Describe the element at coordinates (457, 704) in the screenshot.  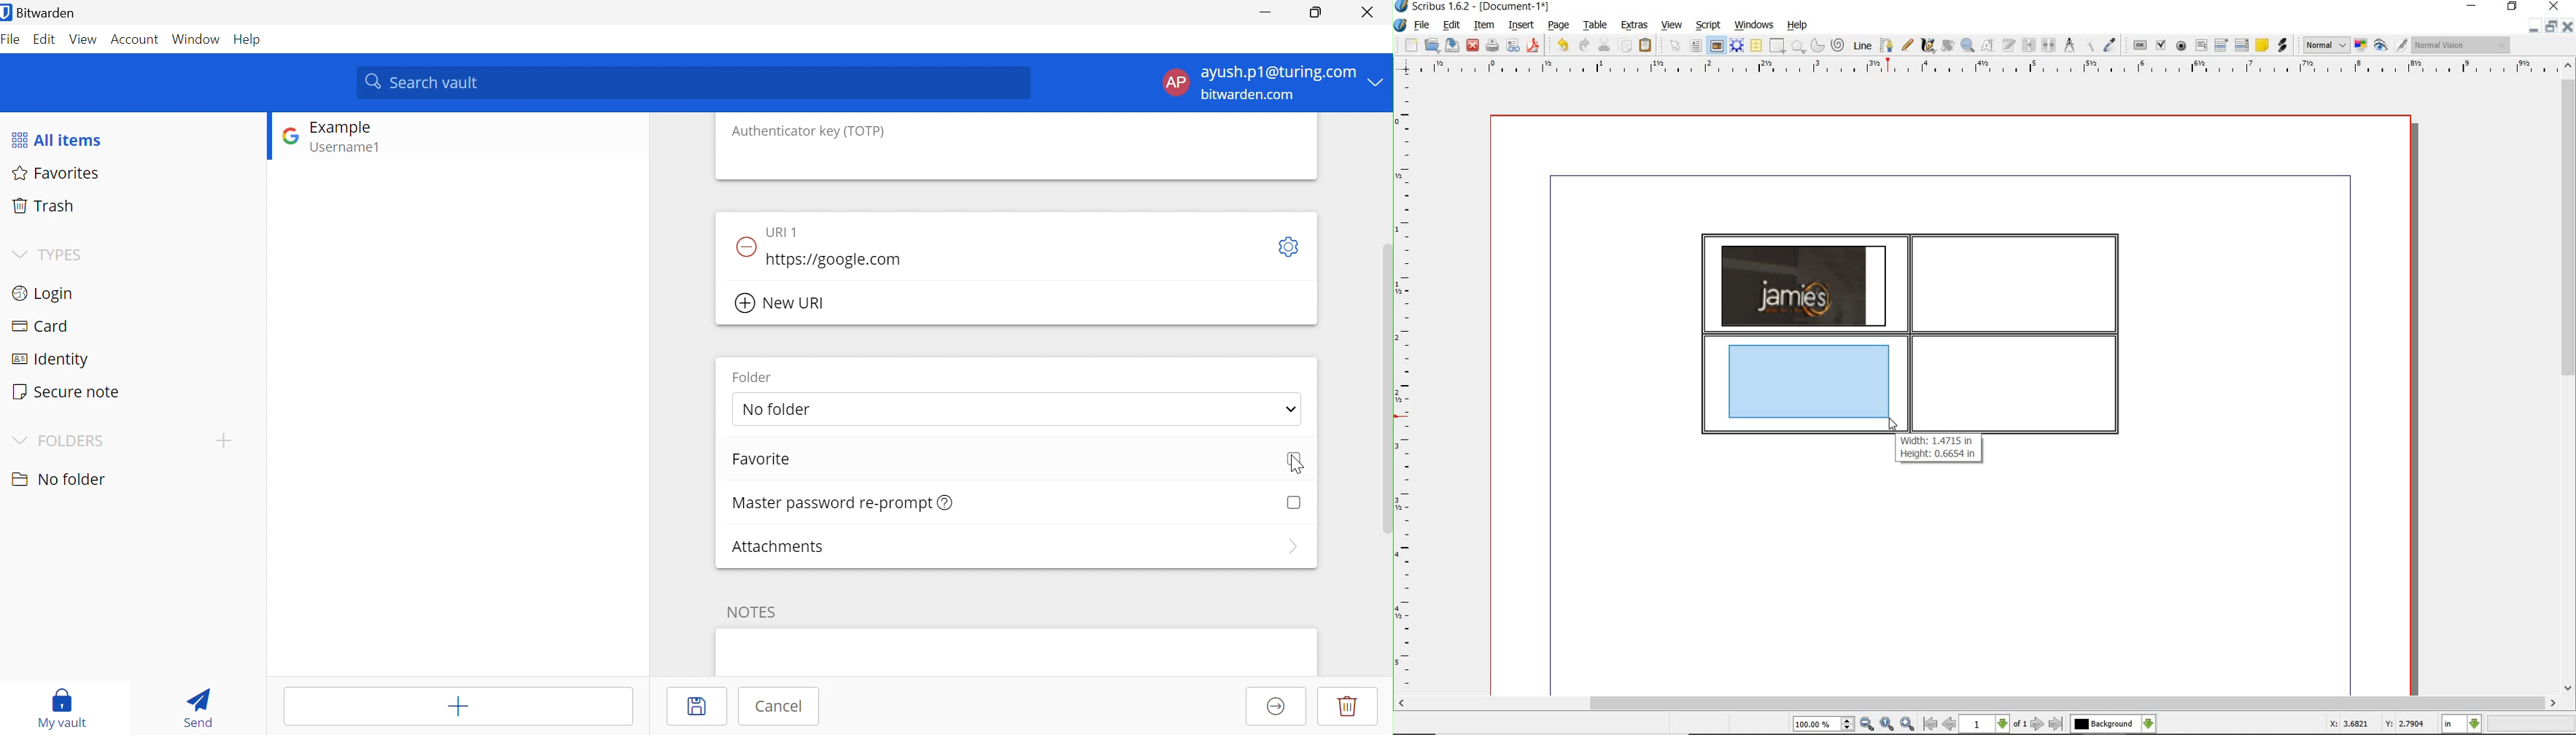
I see `Add item` at that location.